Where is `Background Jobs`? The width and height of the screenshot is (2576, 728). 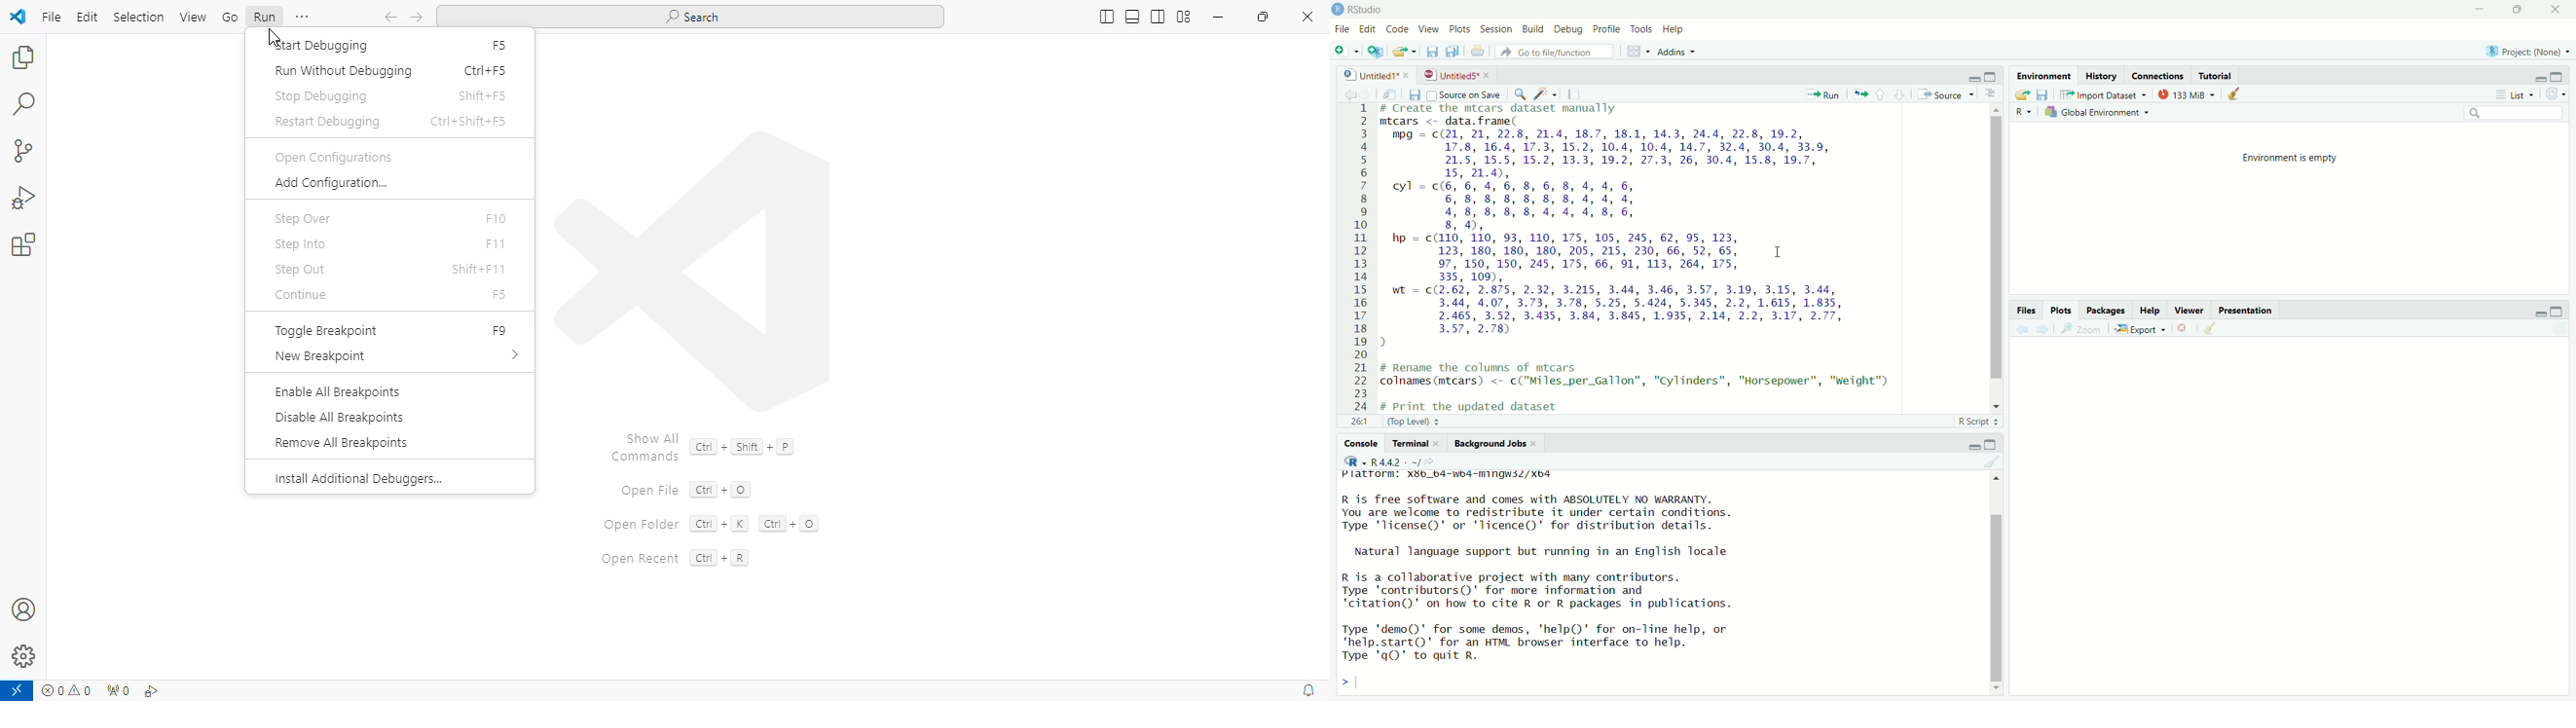 Background Jobs is located at coordinates (1495, 443).